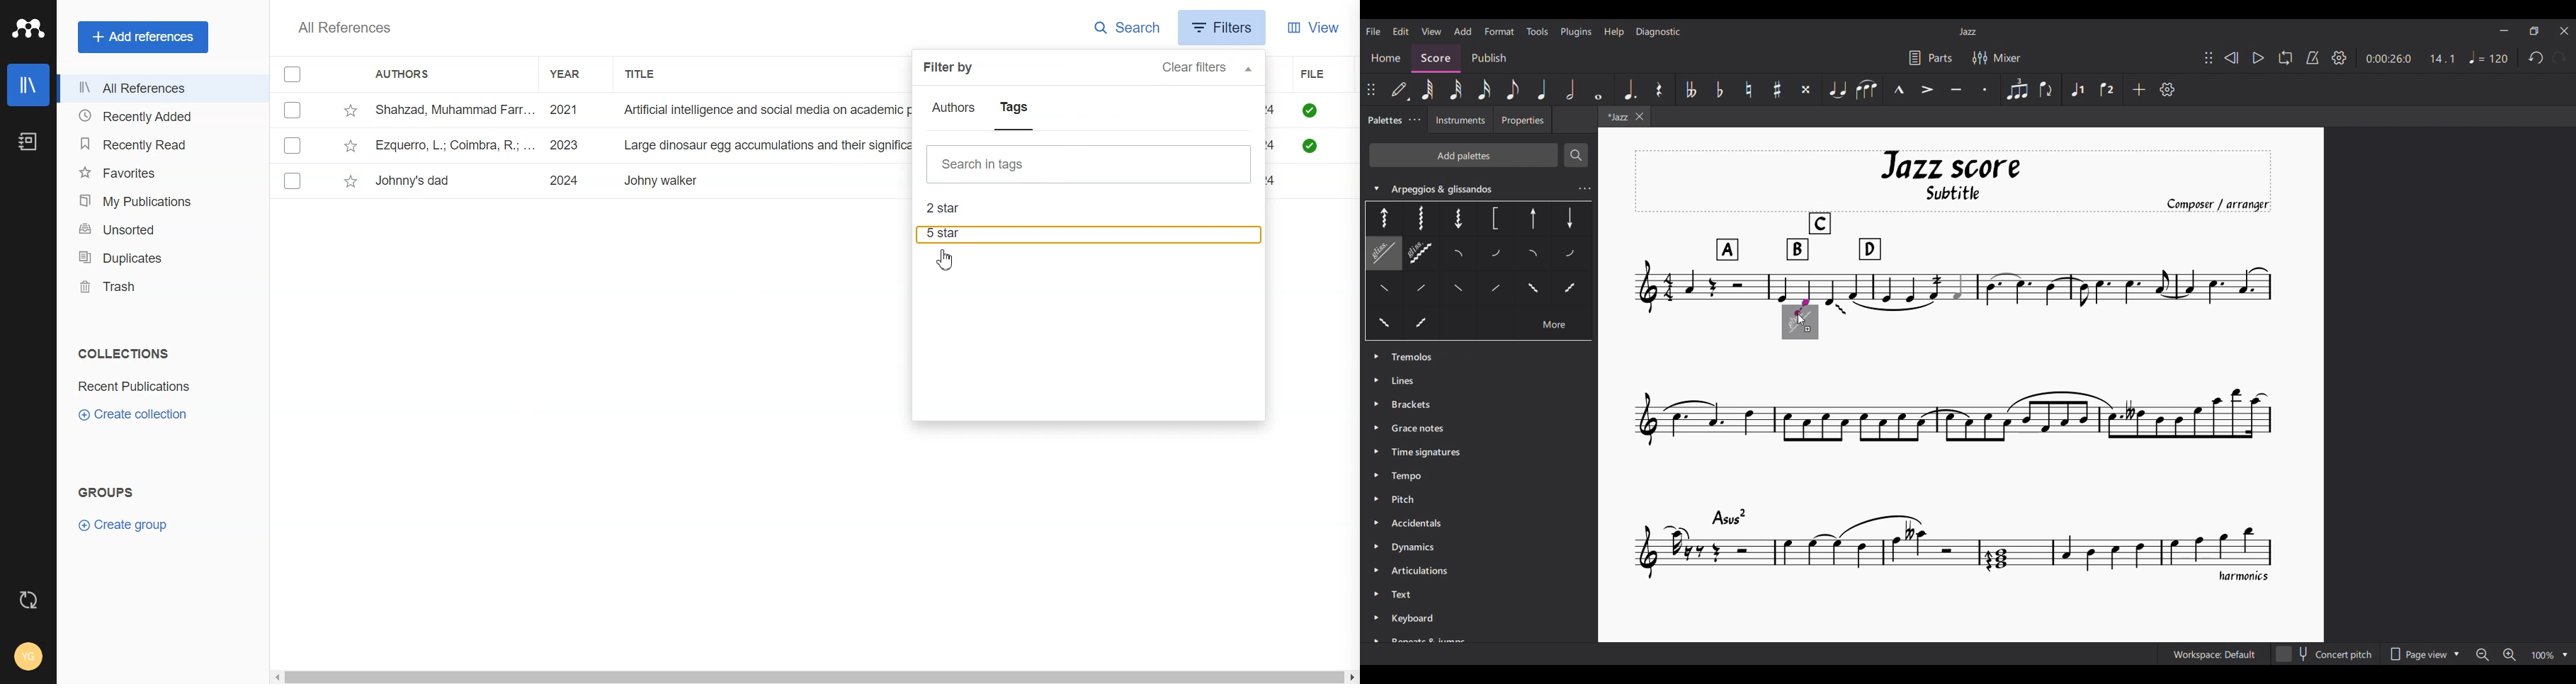  What do you see at coordinates (1379, 255) in the screenshot?
I see `Palate 7` at bounding box center [1379, 255].